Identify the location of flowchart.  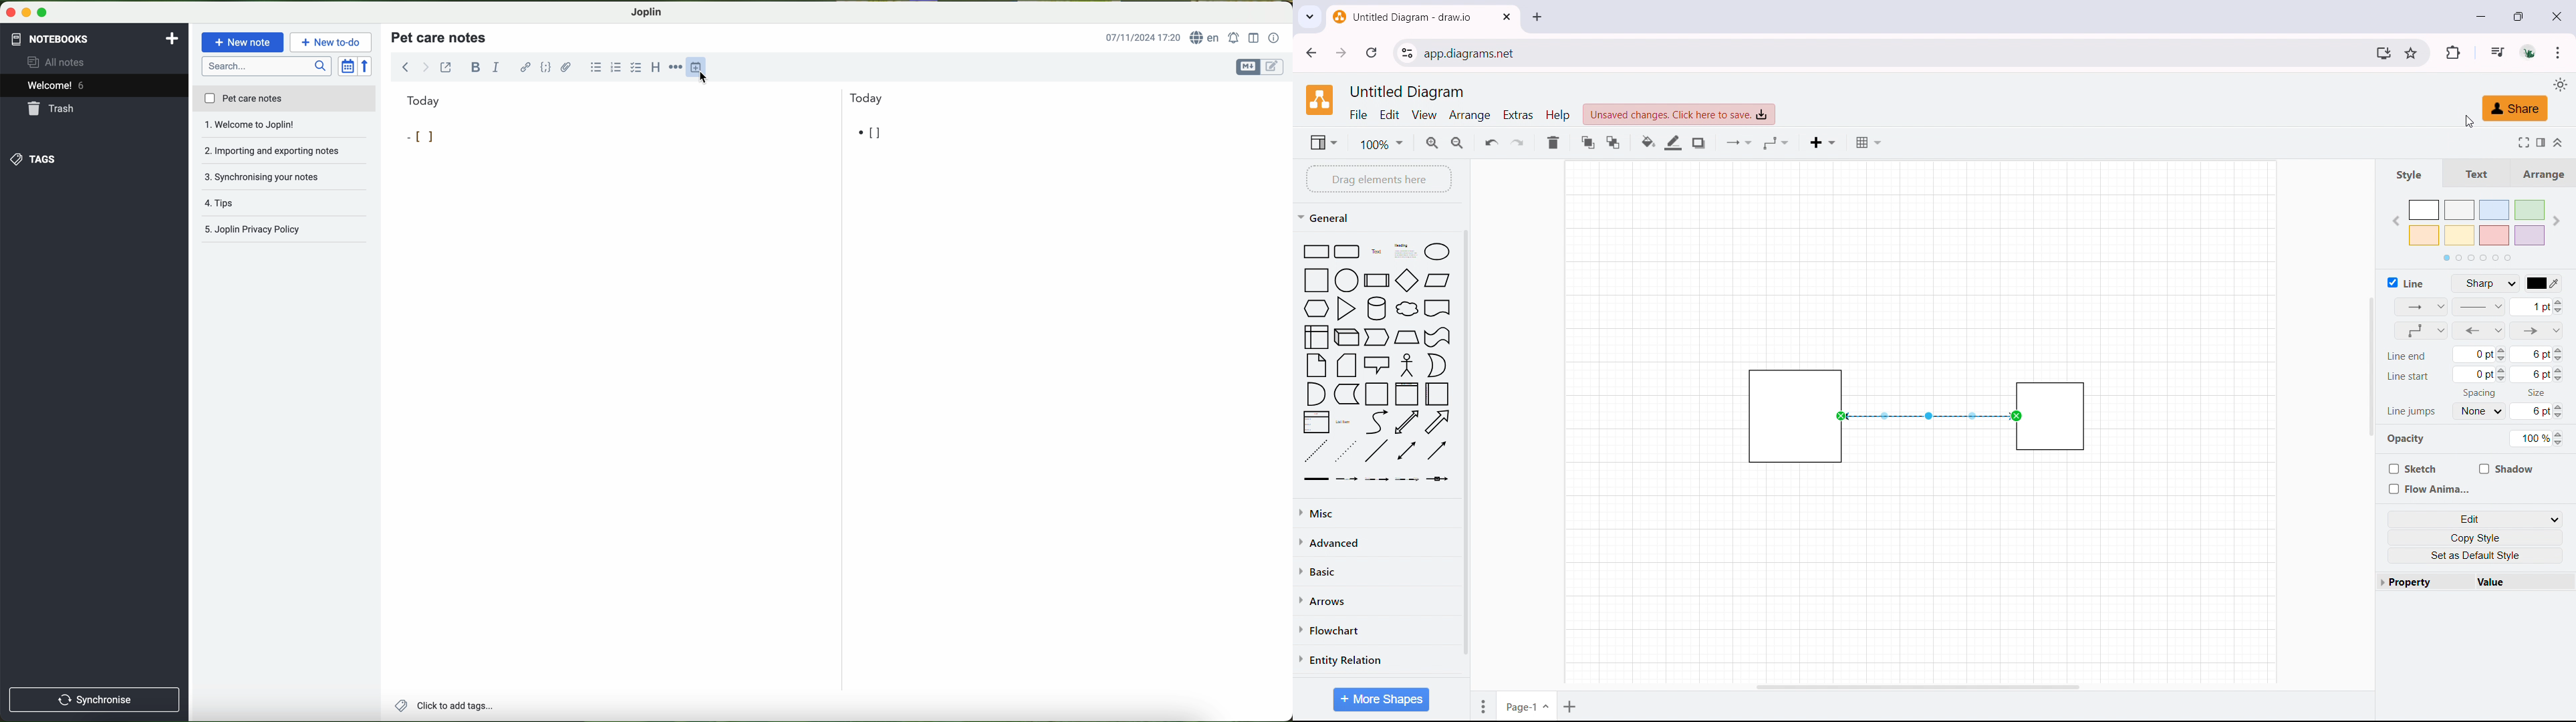
(1376, 629).